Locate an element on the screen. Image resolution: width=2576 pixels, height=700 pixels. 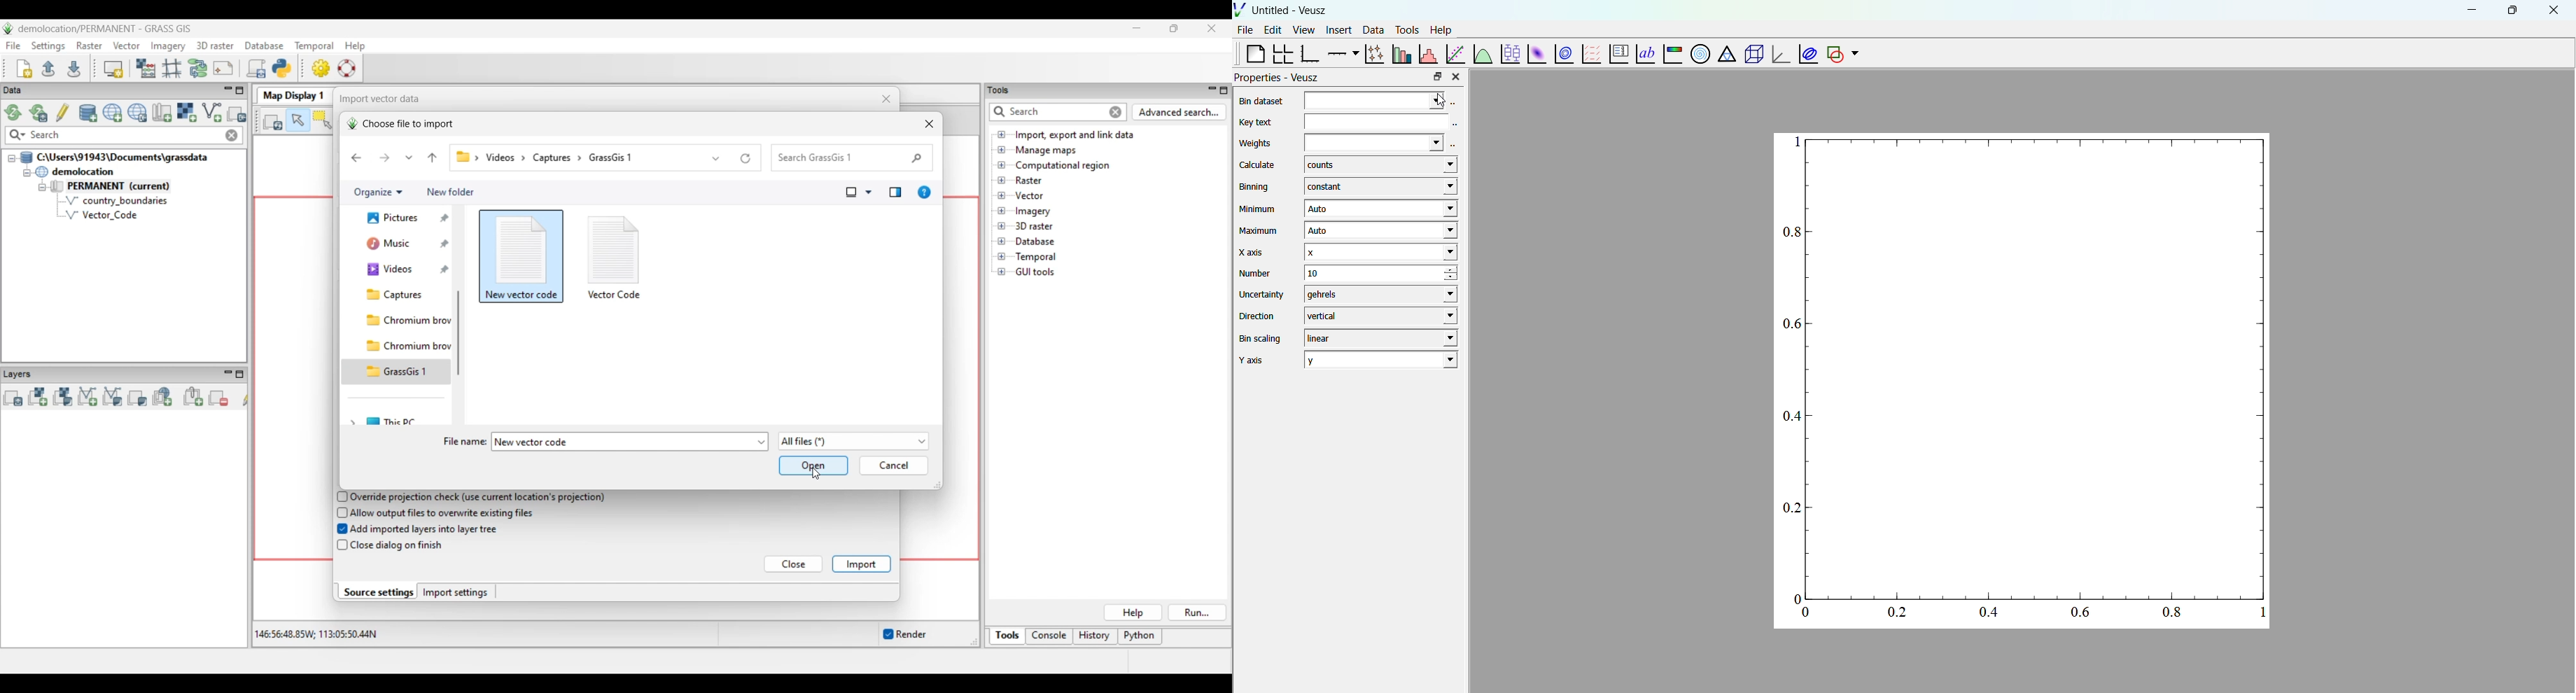
Y axis is located at coordinates (1256, 360).